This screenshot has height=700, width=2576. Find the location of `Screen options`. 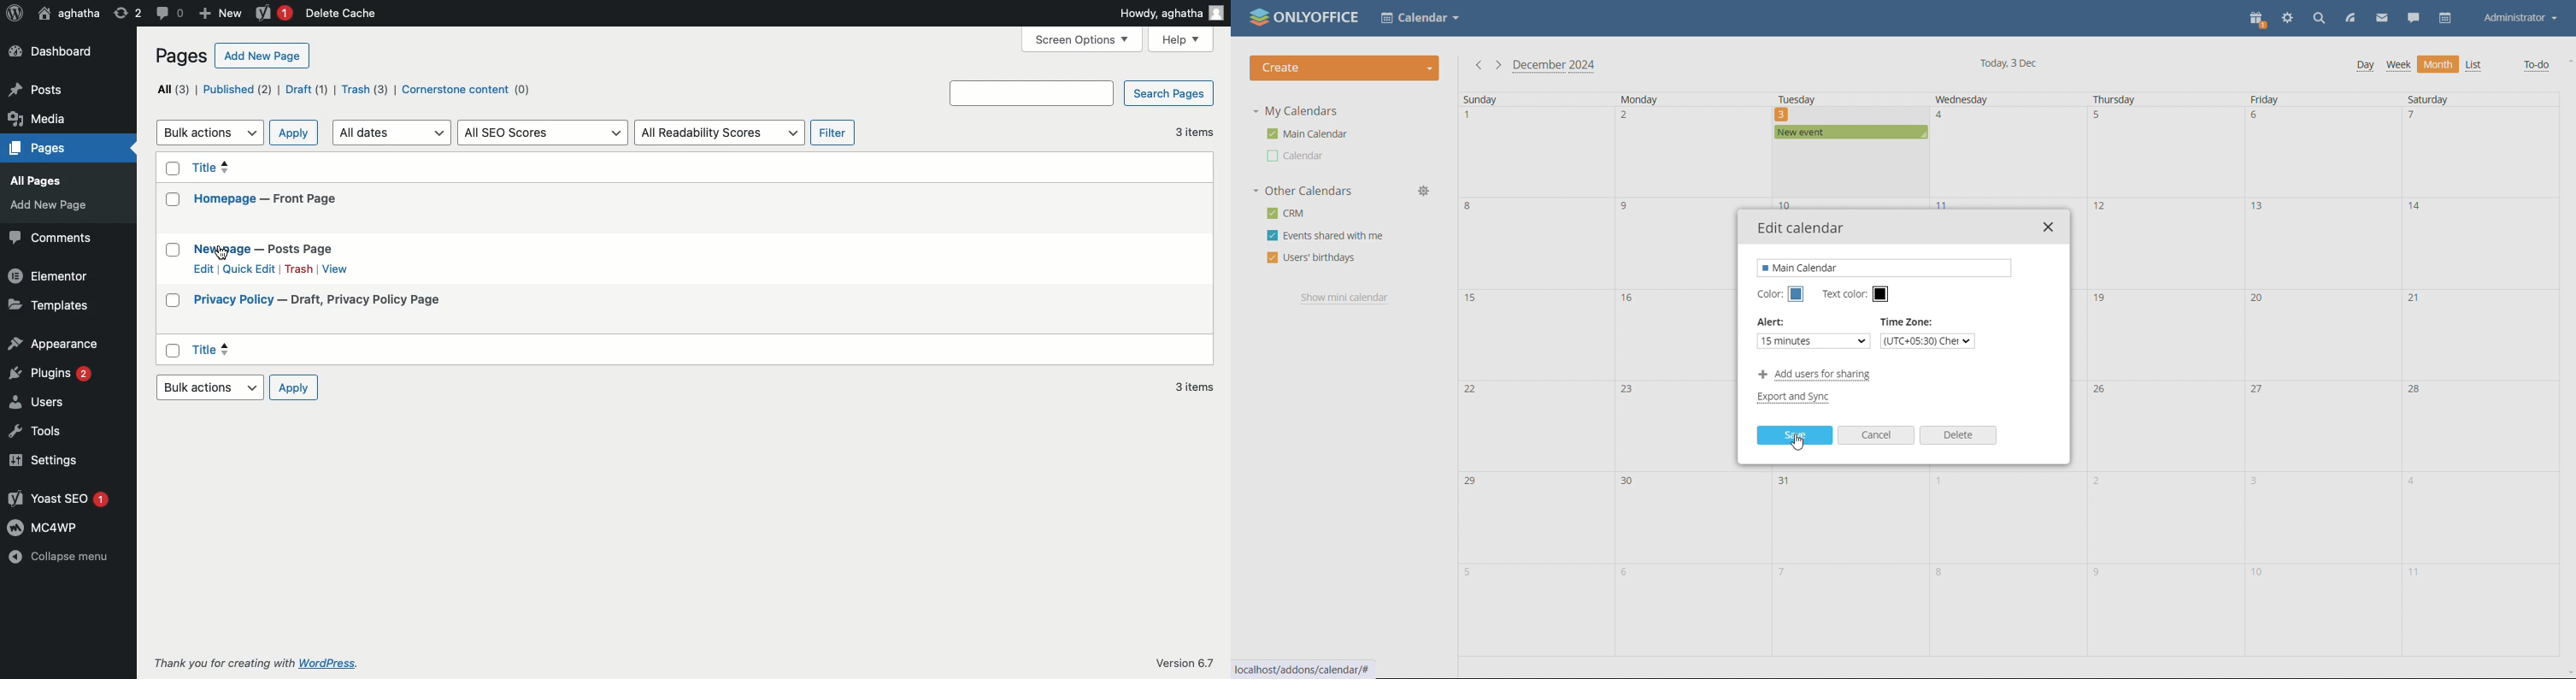

Screen options is located at coordinates (1084, 39).